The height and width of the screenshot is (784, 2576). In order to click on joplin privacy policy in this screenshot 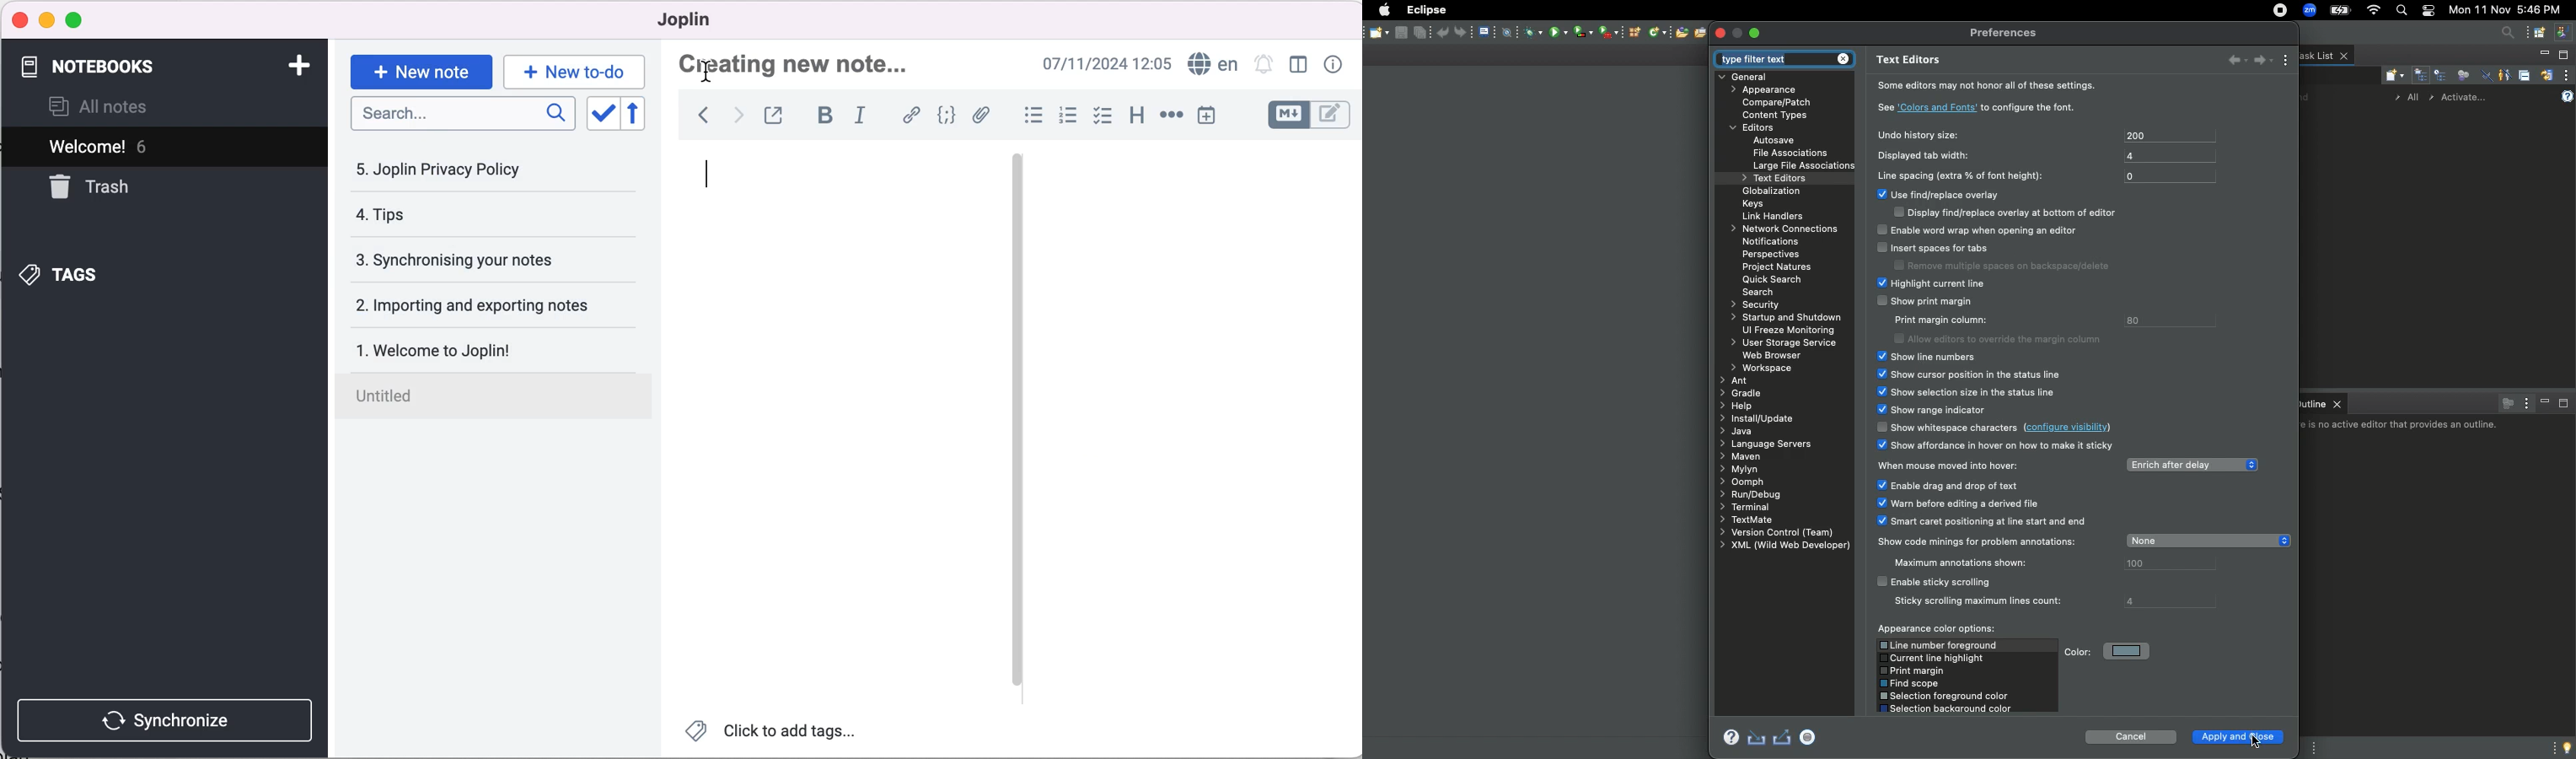, I will do `click(447, 169)`.